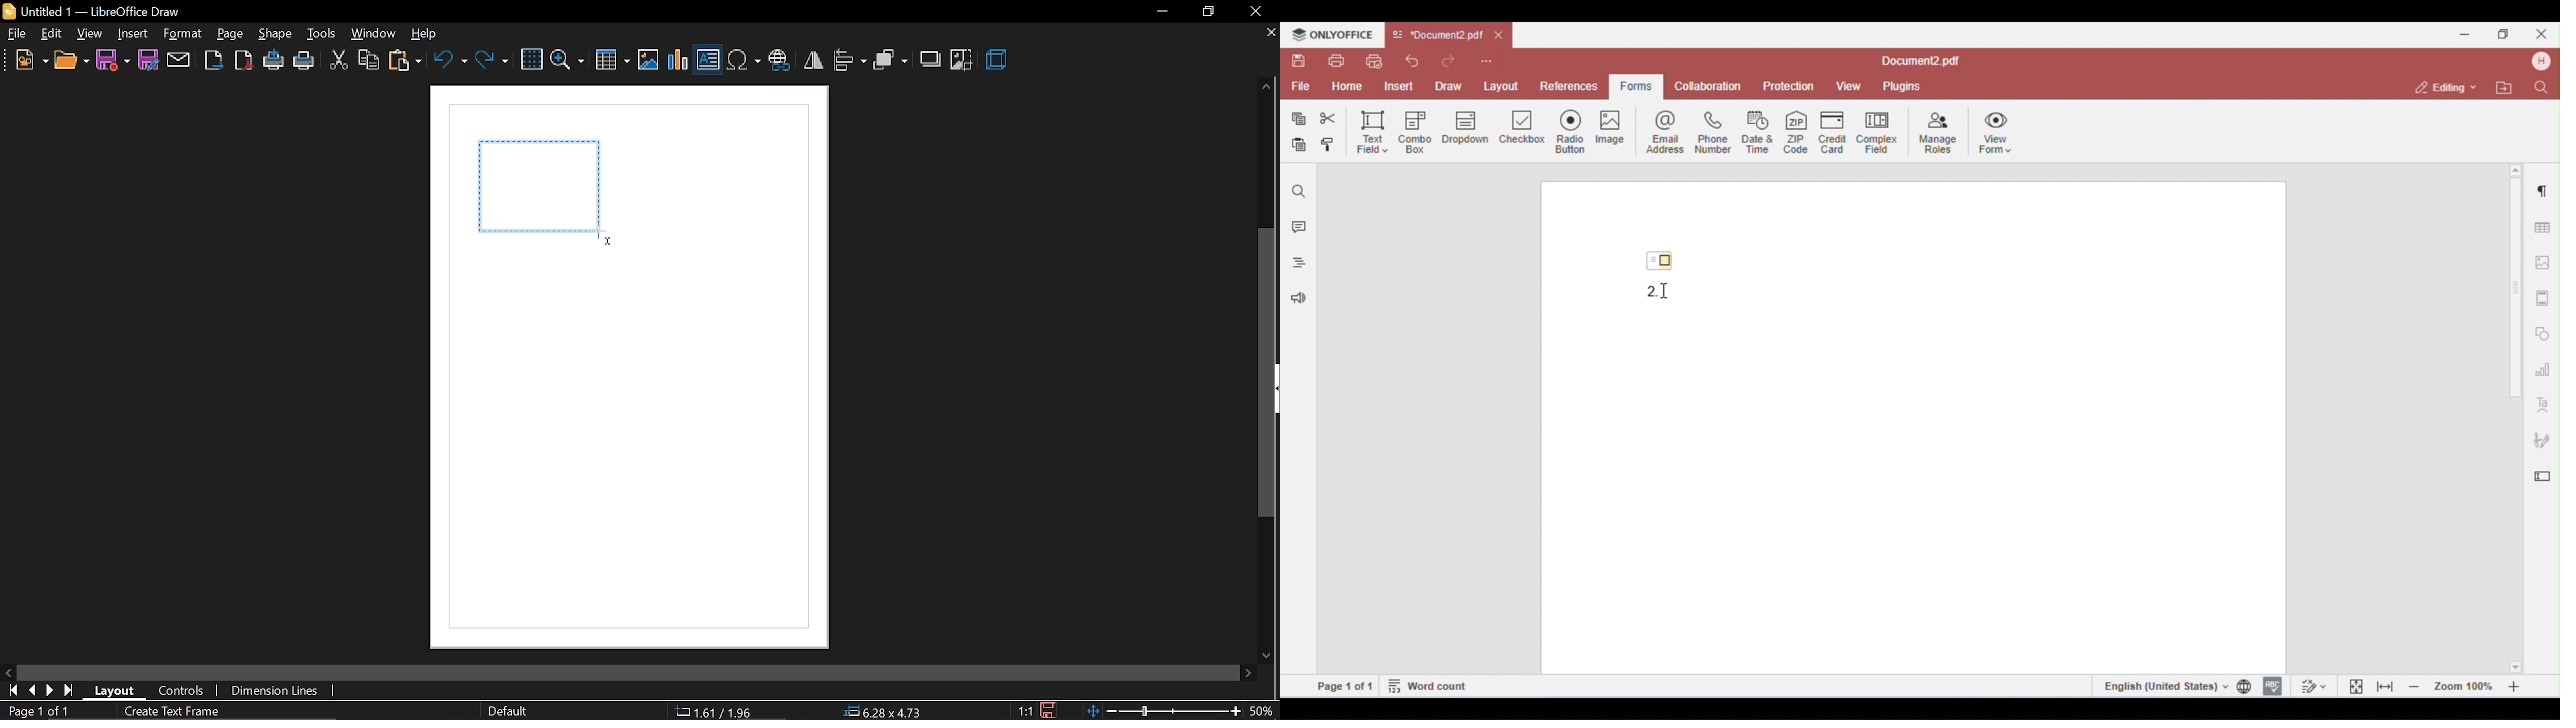 The width and height of the screenshot is (2576, 728). I want to click on current zoom, so click(1266, 711).